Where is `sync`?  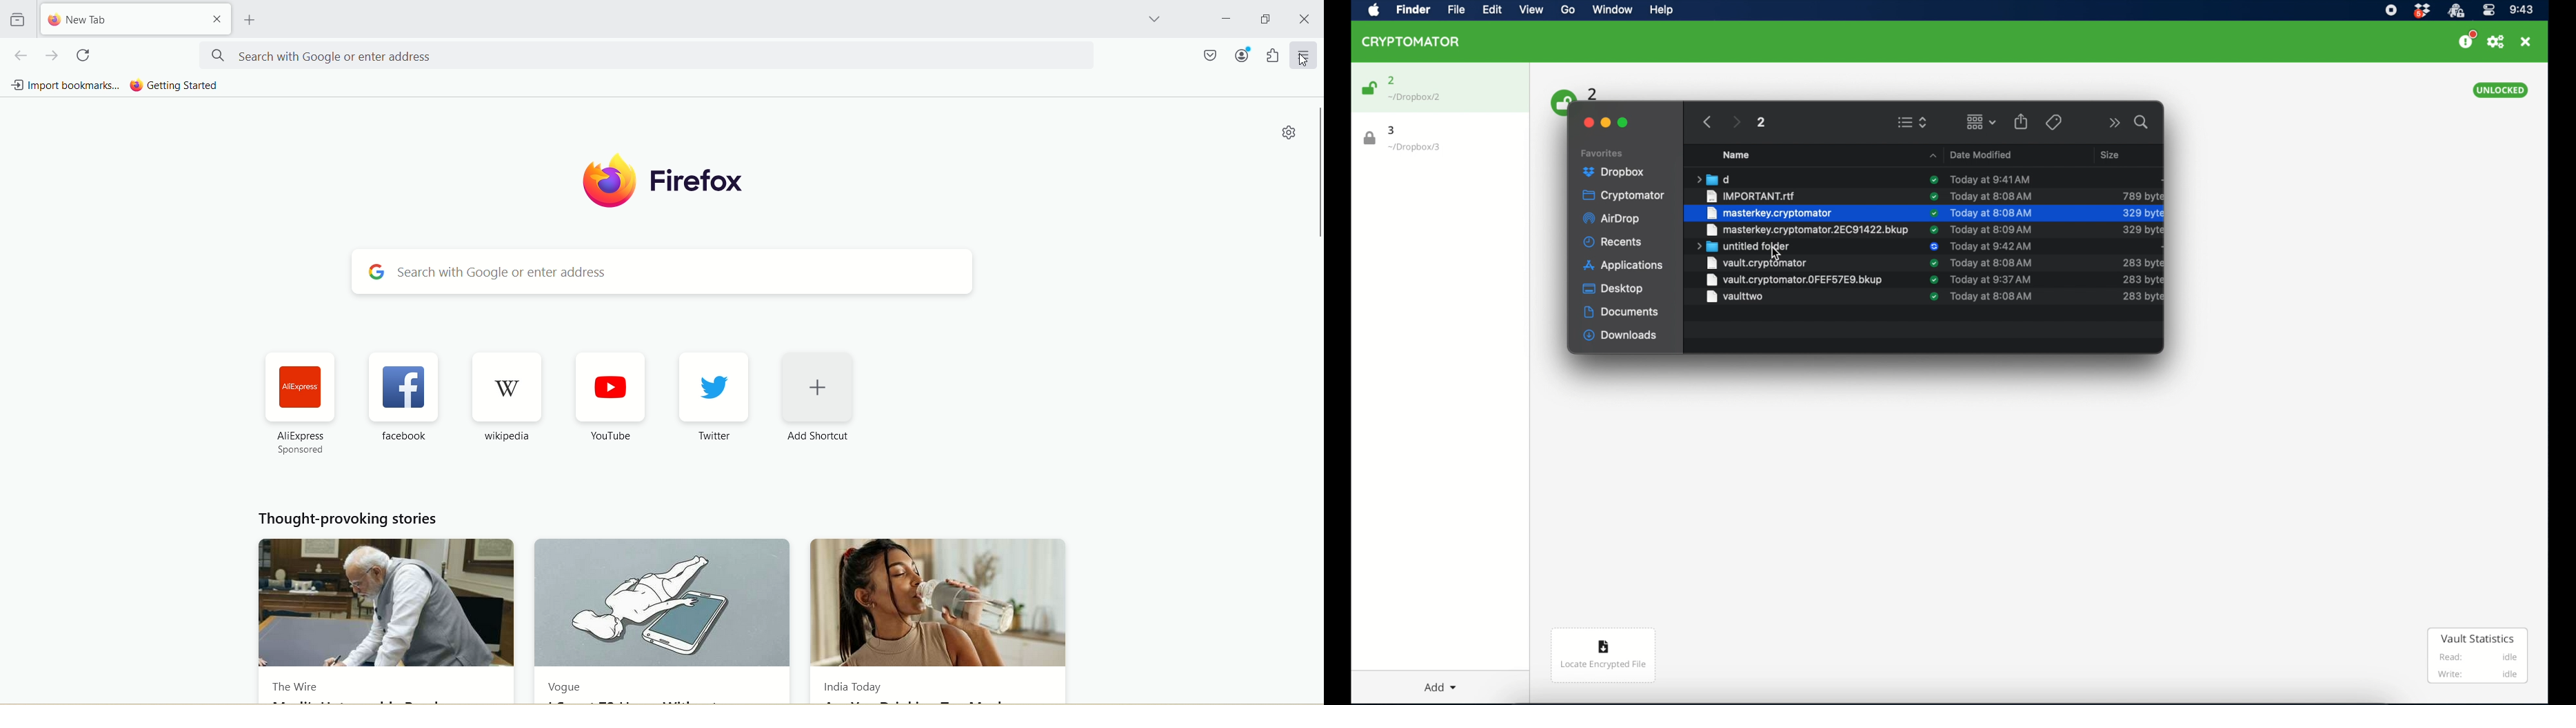
sync is located at coordinates (1929, 298).